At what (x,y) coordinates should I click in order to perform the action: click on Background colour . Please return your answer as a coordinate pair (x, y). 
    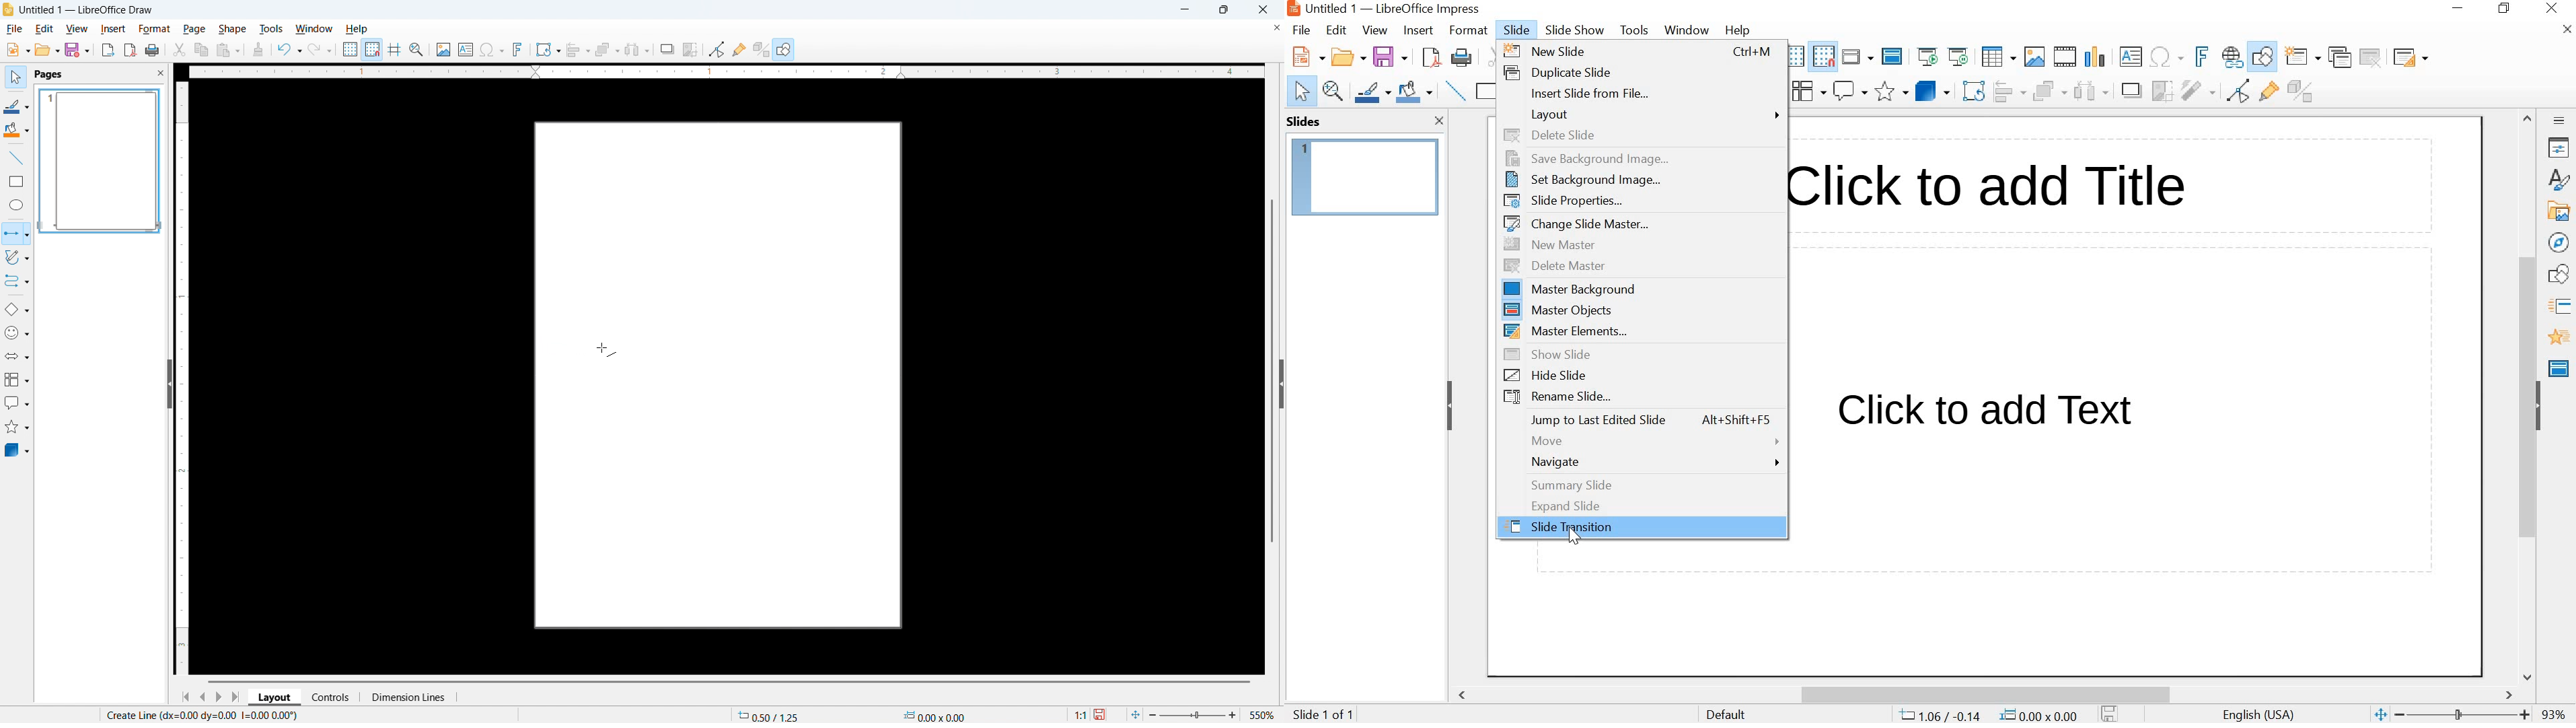
    Looking at the image, I should click on (17, 130).